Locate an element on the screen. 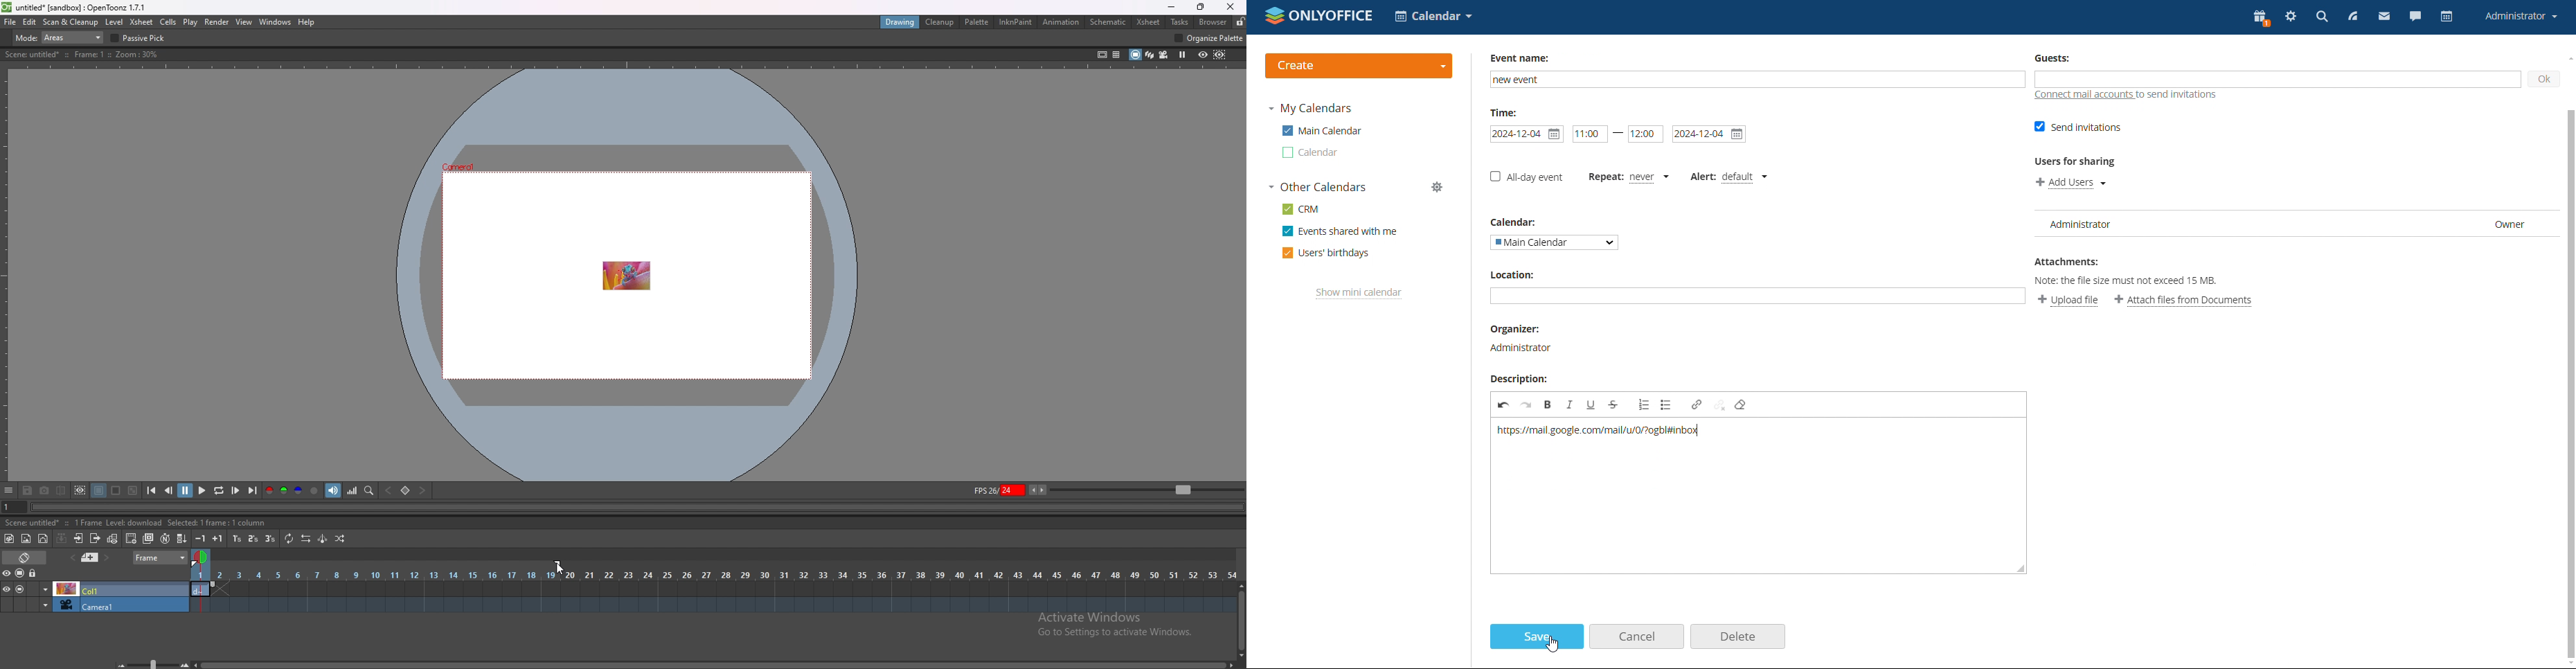 Image resolution: width=2576 pixels, height=672 pixels. cells is located at coordinates (168, 21).